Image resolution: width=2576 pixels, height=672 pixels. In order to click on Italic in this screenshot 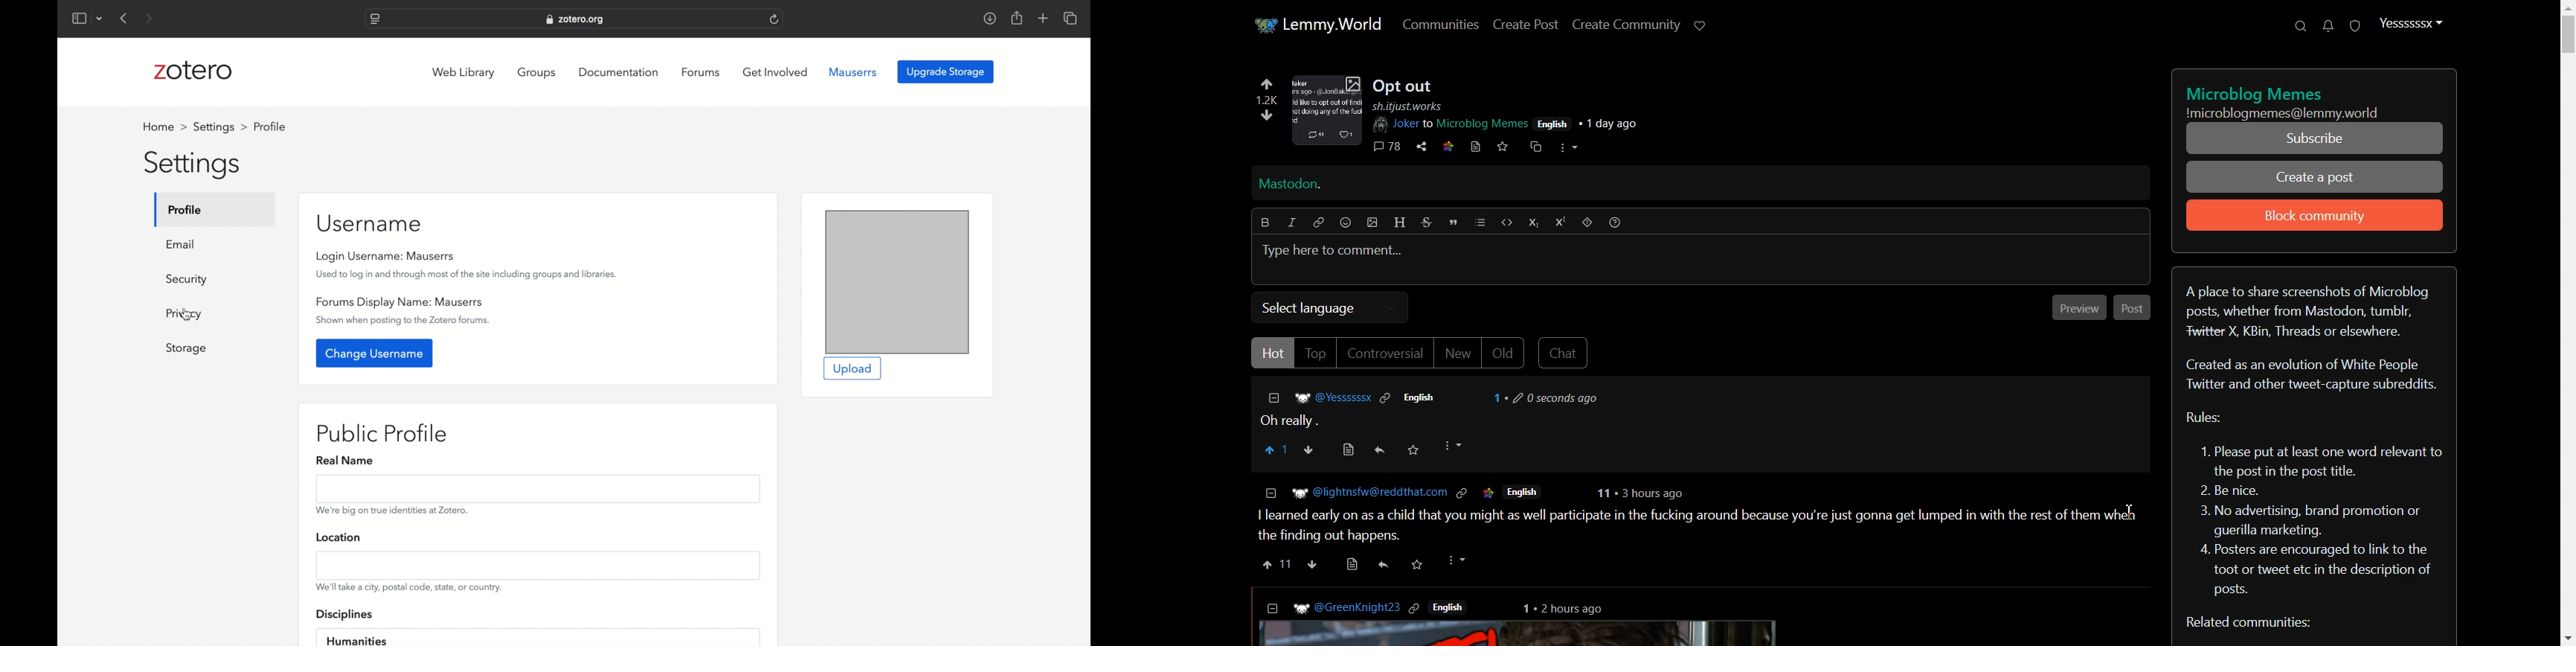, I will do `click(1291, 222)`.